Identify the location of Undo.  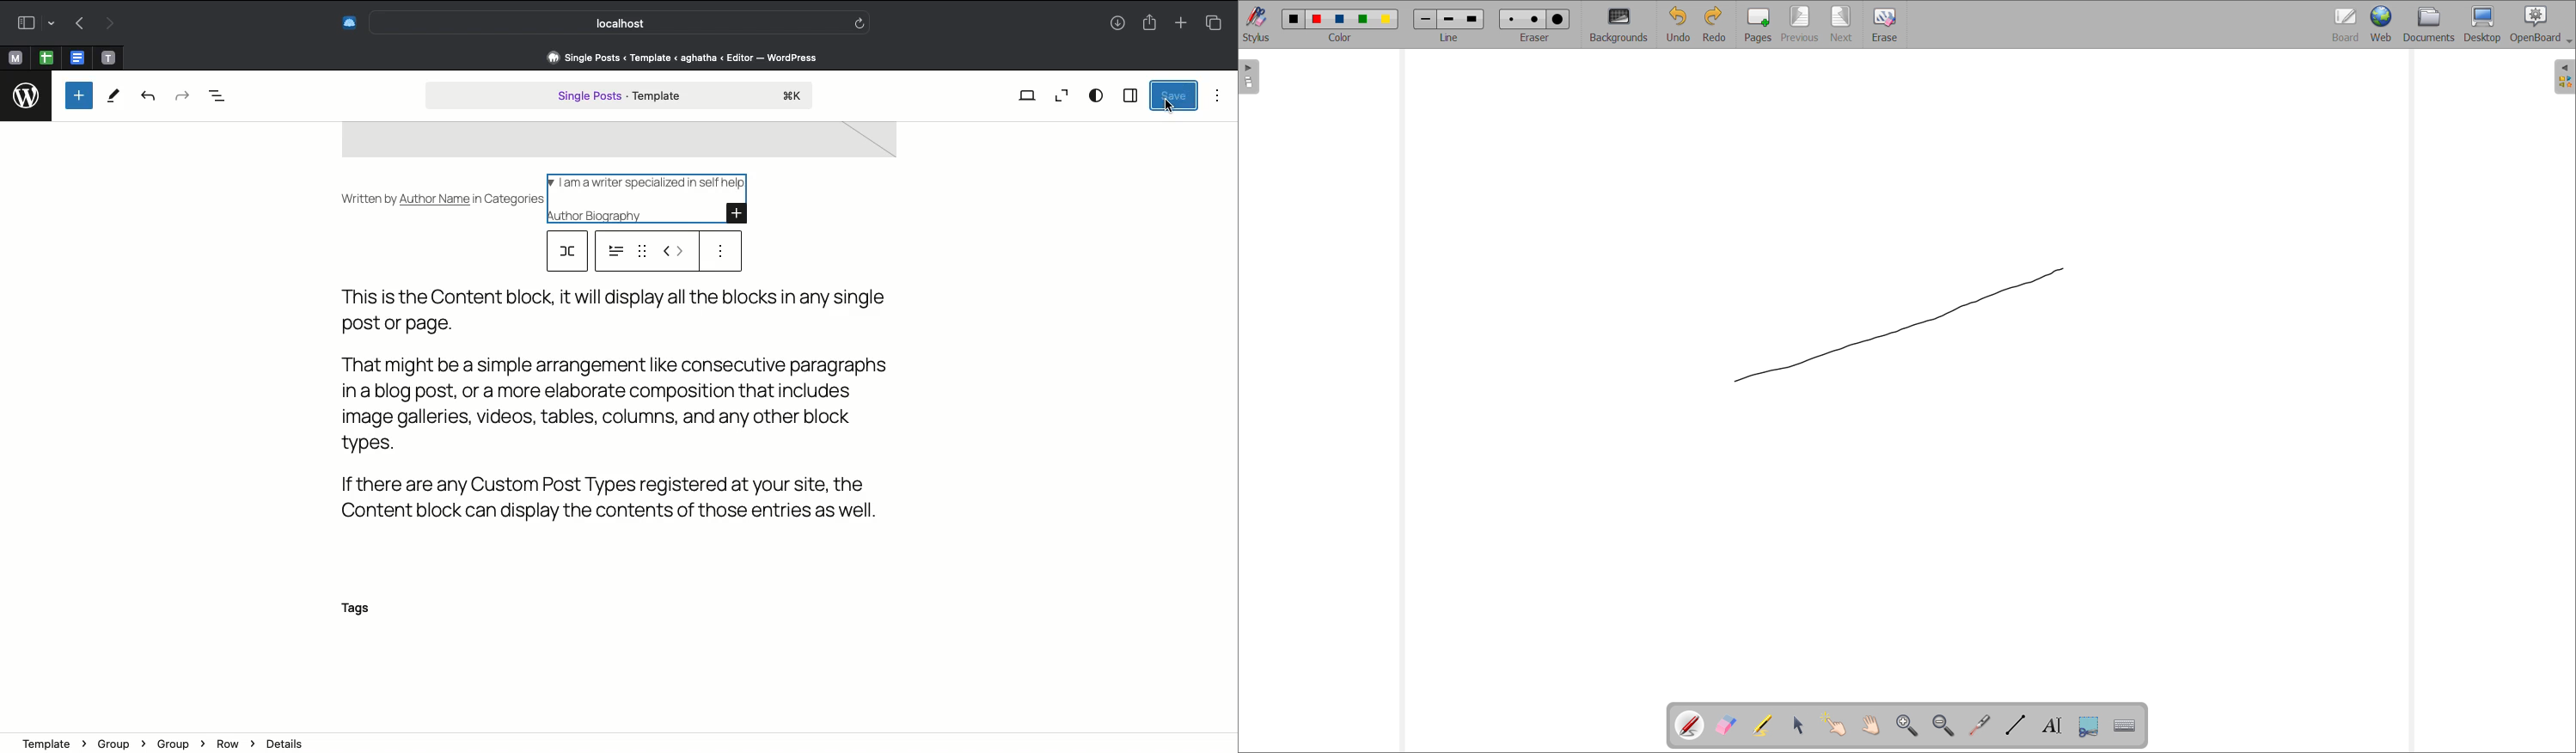
(148, 97).